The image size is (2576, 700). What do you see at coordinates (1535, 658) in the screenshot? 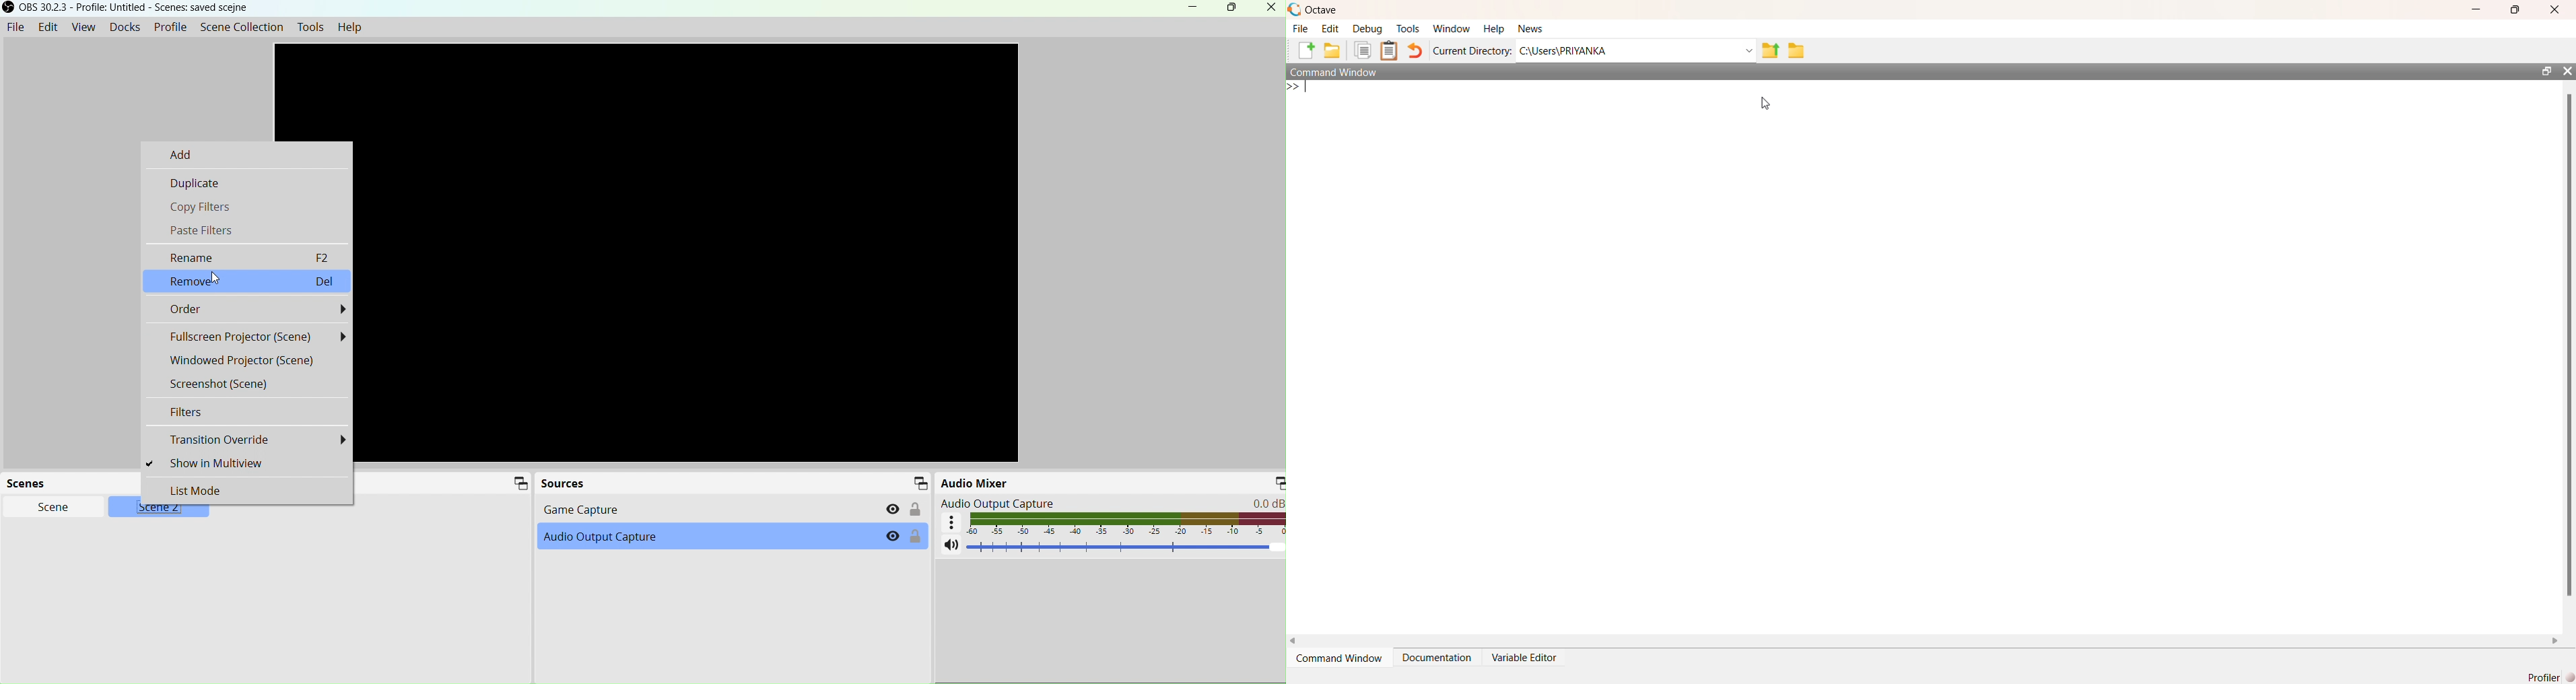
I see `variable editor` at bounding box center [1535, 658].